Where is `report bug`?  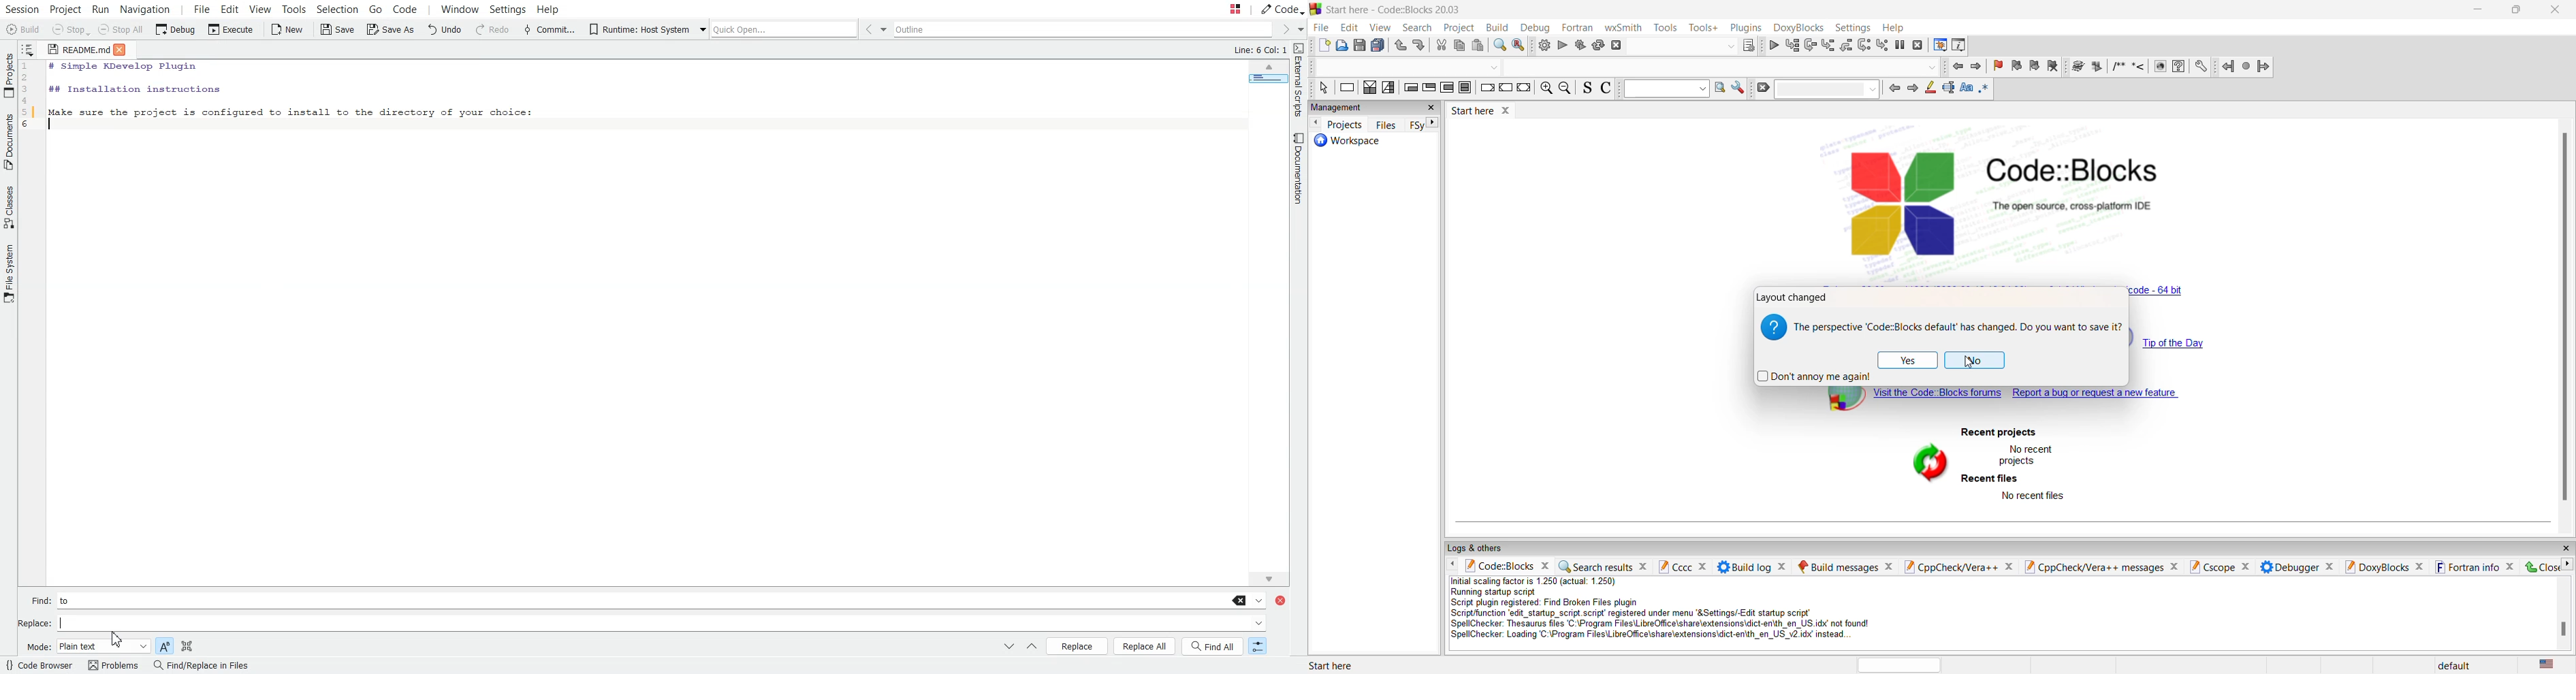 report bug is located at coordinates (2109, 397).